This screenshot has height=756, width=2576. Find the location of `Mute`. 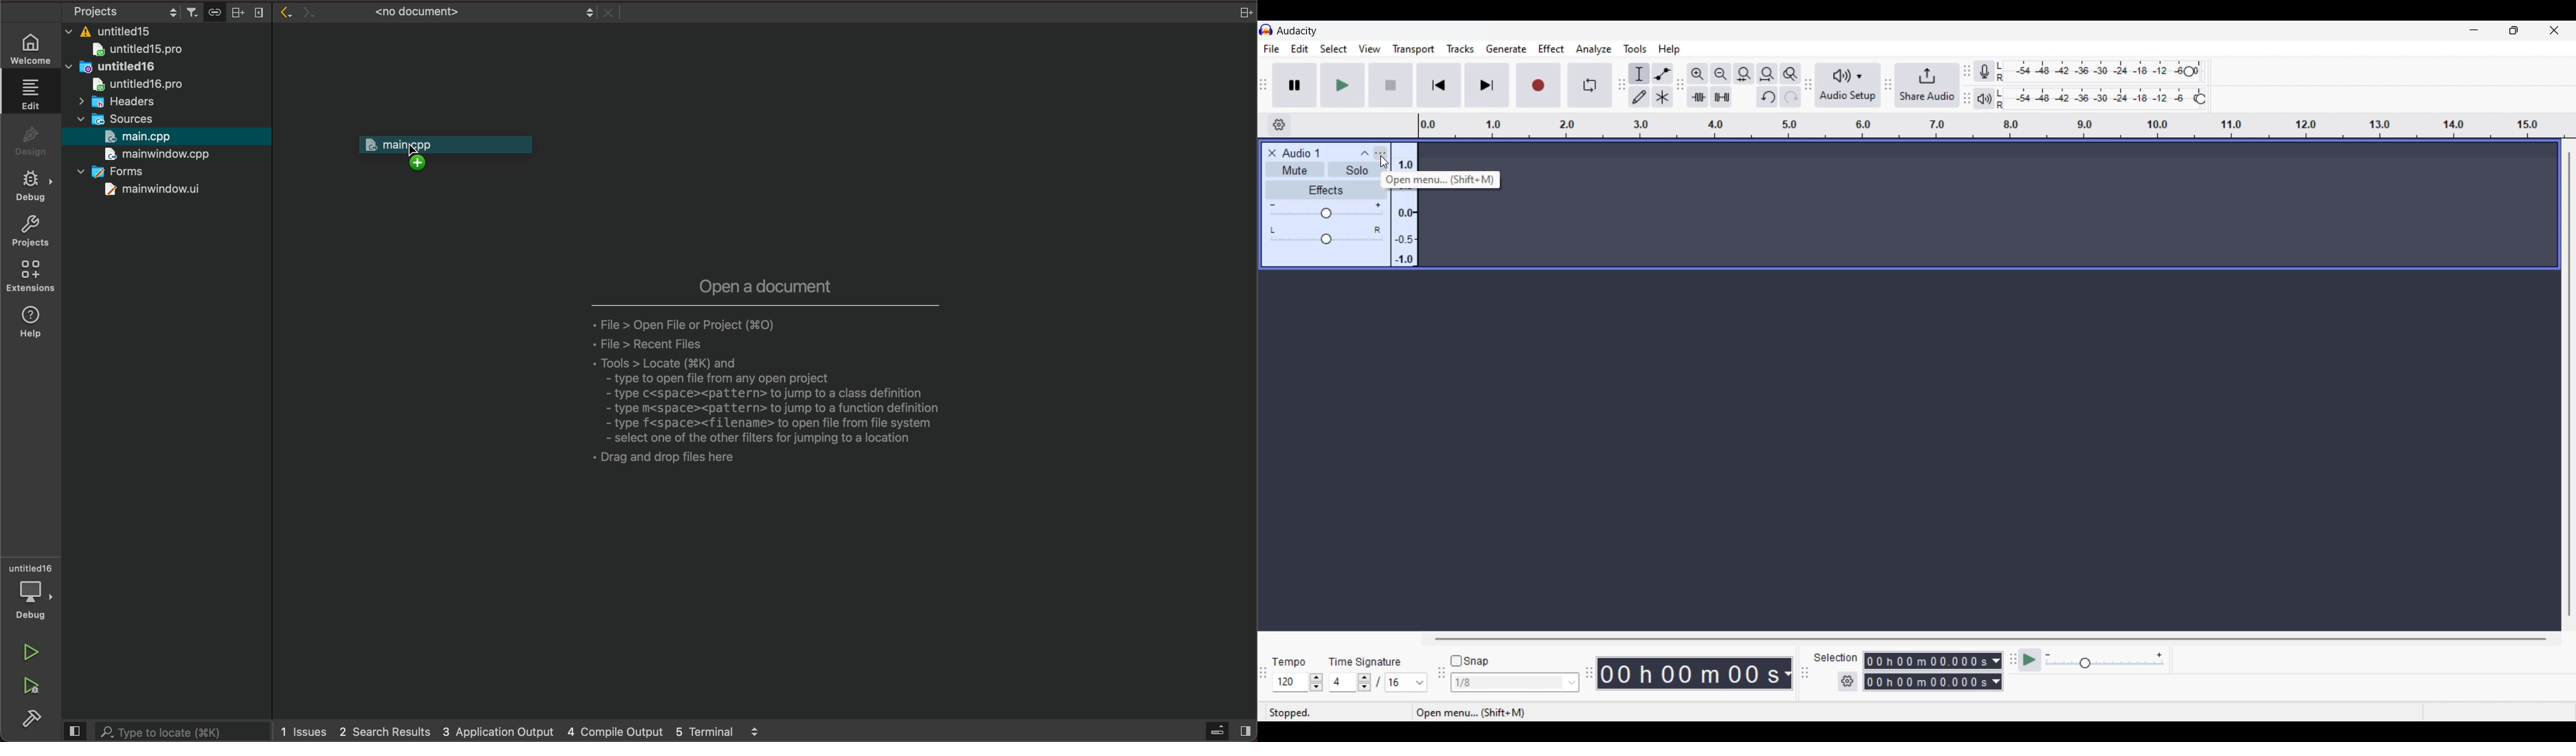

Mute is located at coordinates (1295, 170).